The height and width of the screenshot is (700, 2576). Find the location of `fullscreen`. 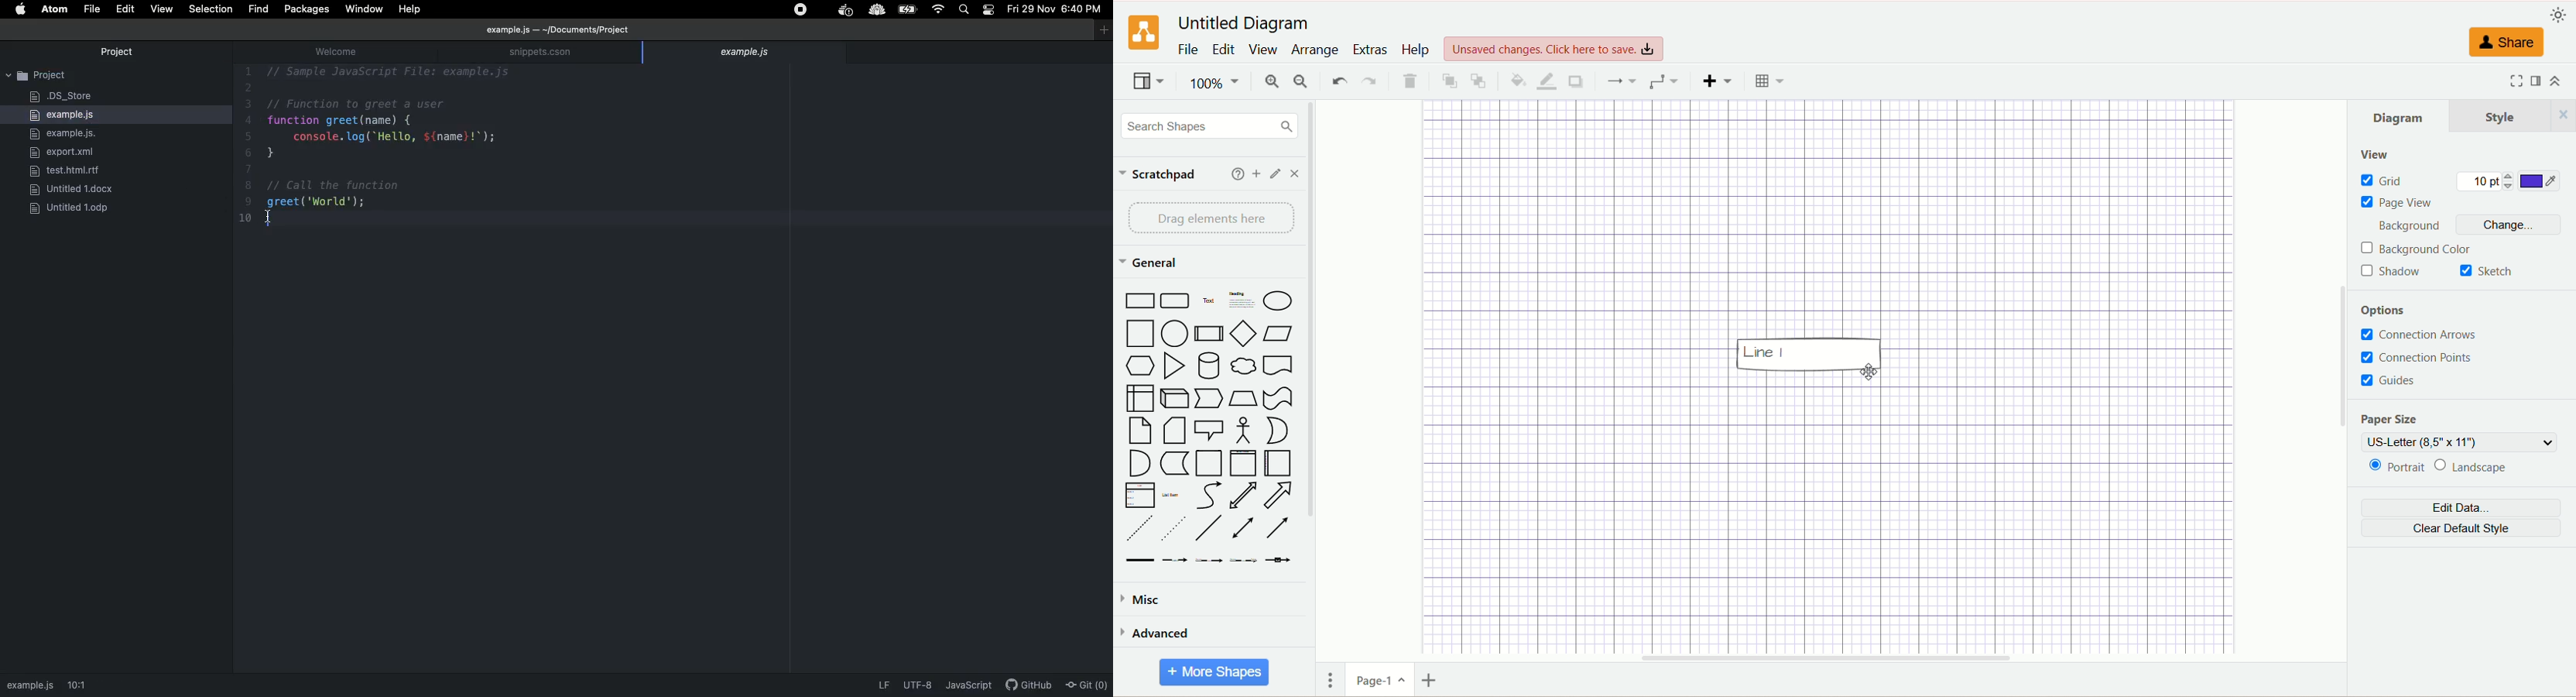

fullscreen is located at coordinates (2512, 81).